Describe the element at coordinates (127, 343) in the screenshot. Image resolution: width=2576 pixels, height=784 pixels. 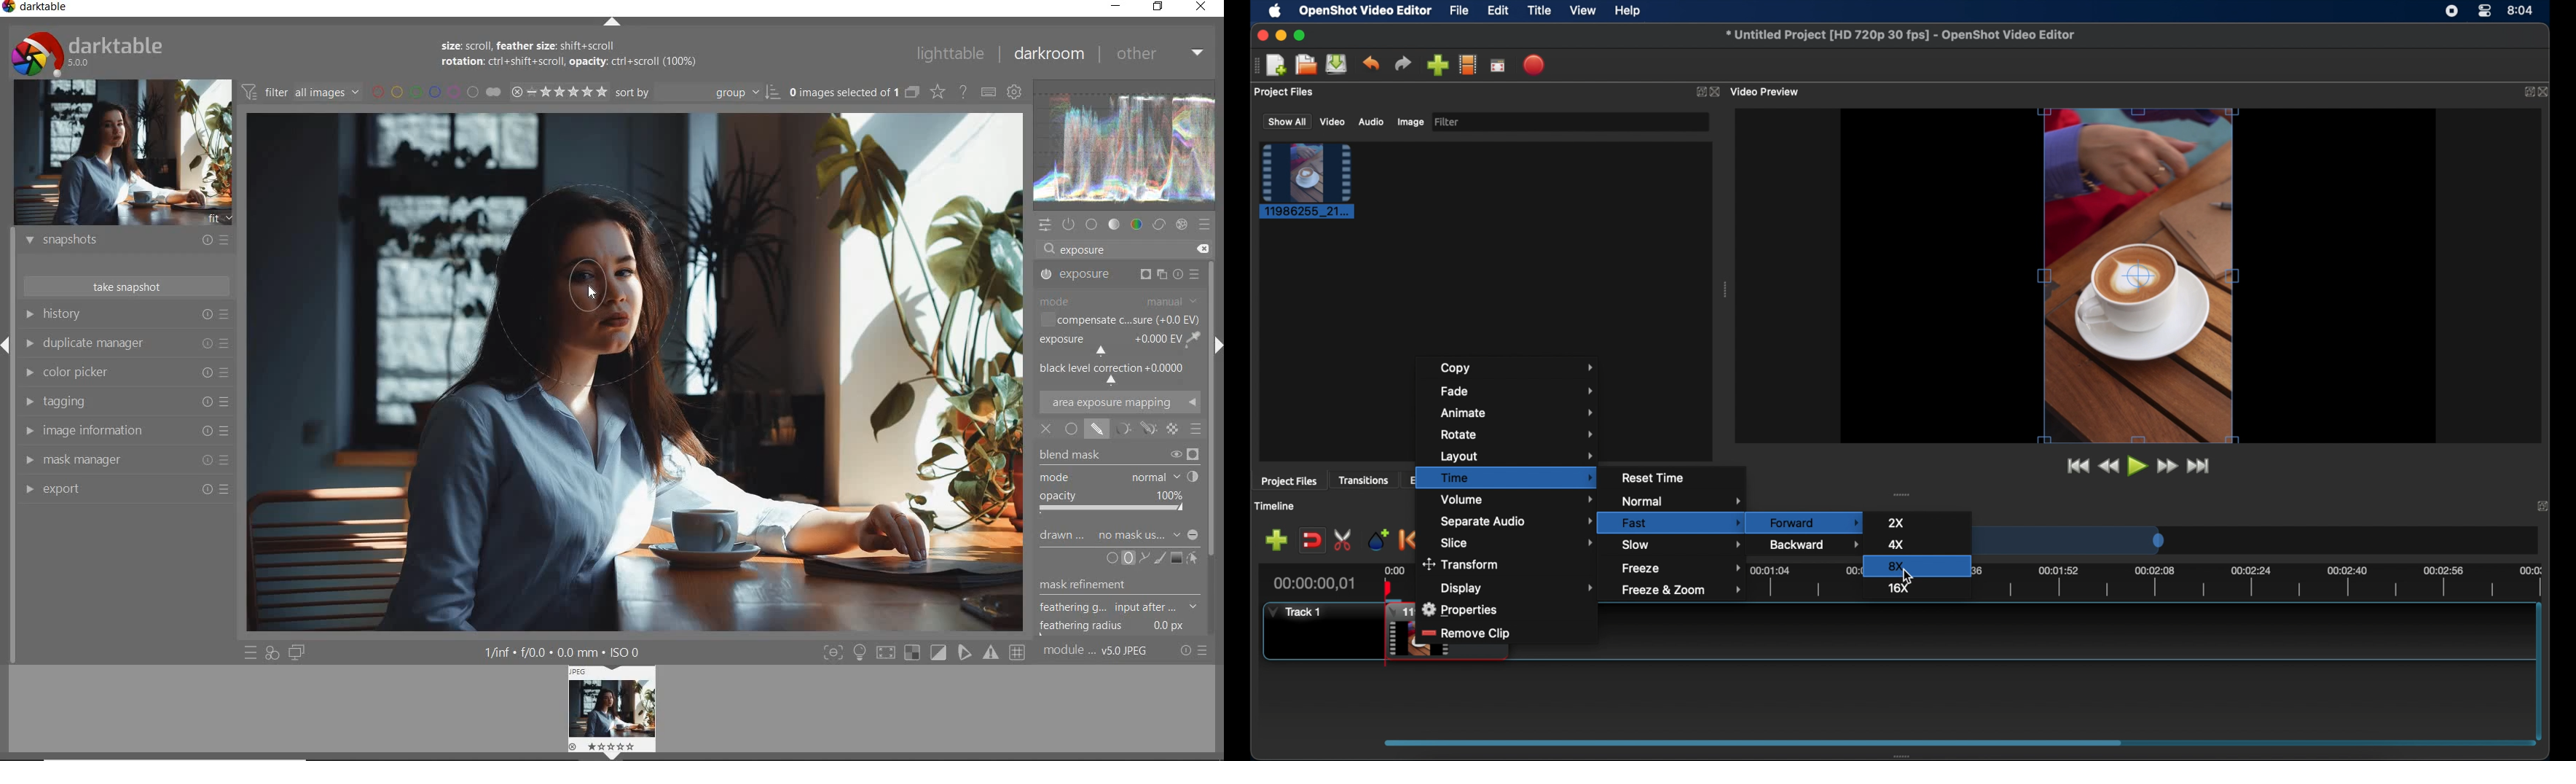
I see `duplicate manager` at that location.